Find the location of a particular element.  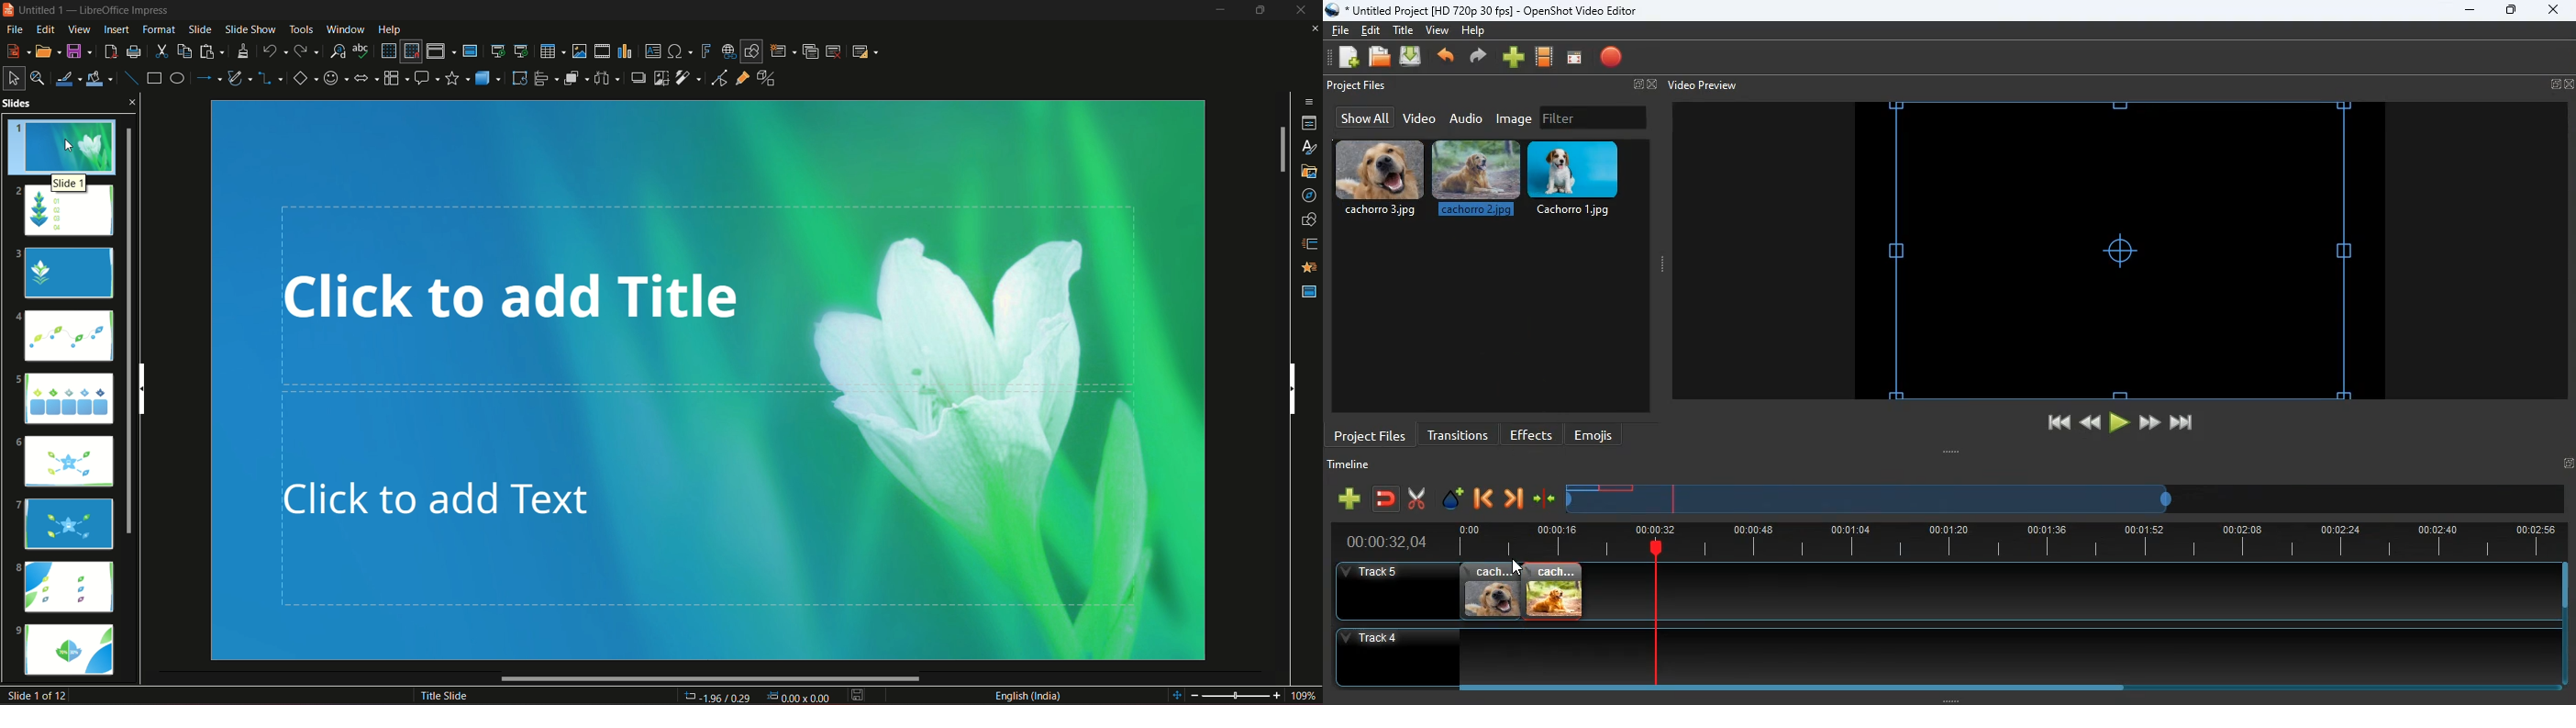

styles is located at coordinates (1307, 147).